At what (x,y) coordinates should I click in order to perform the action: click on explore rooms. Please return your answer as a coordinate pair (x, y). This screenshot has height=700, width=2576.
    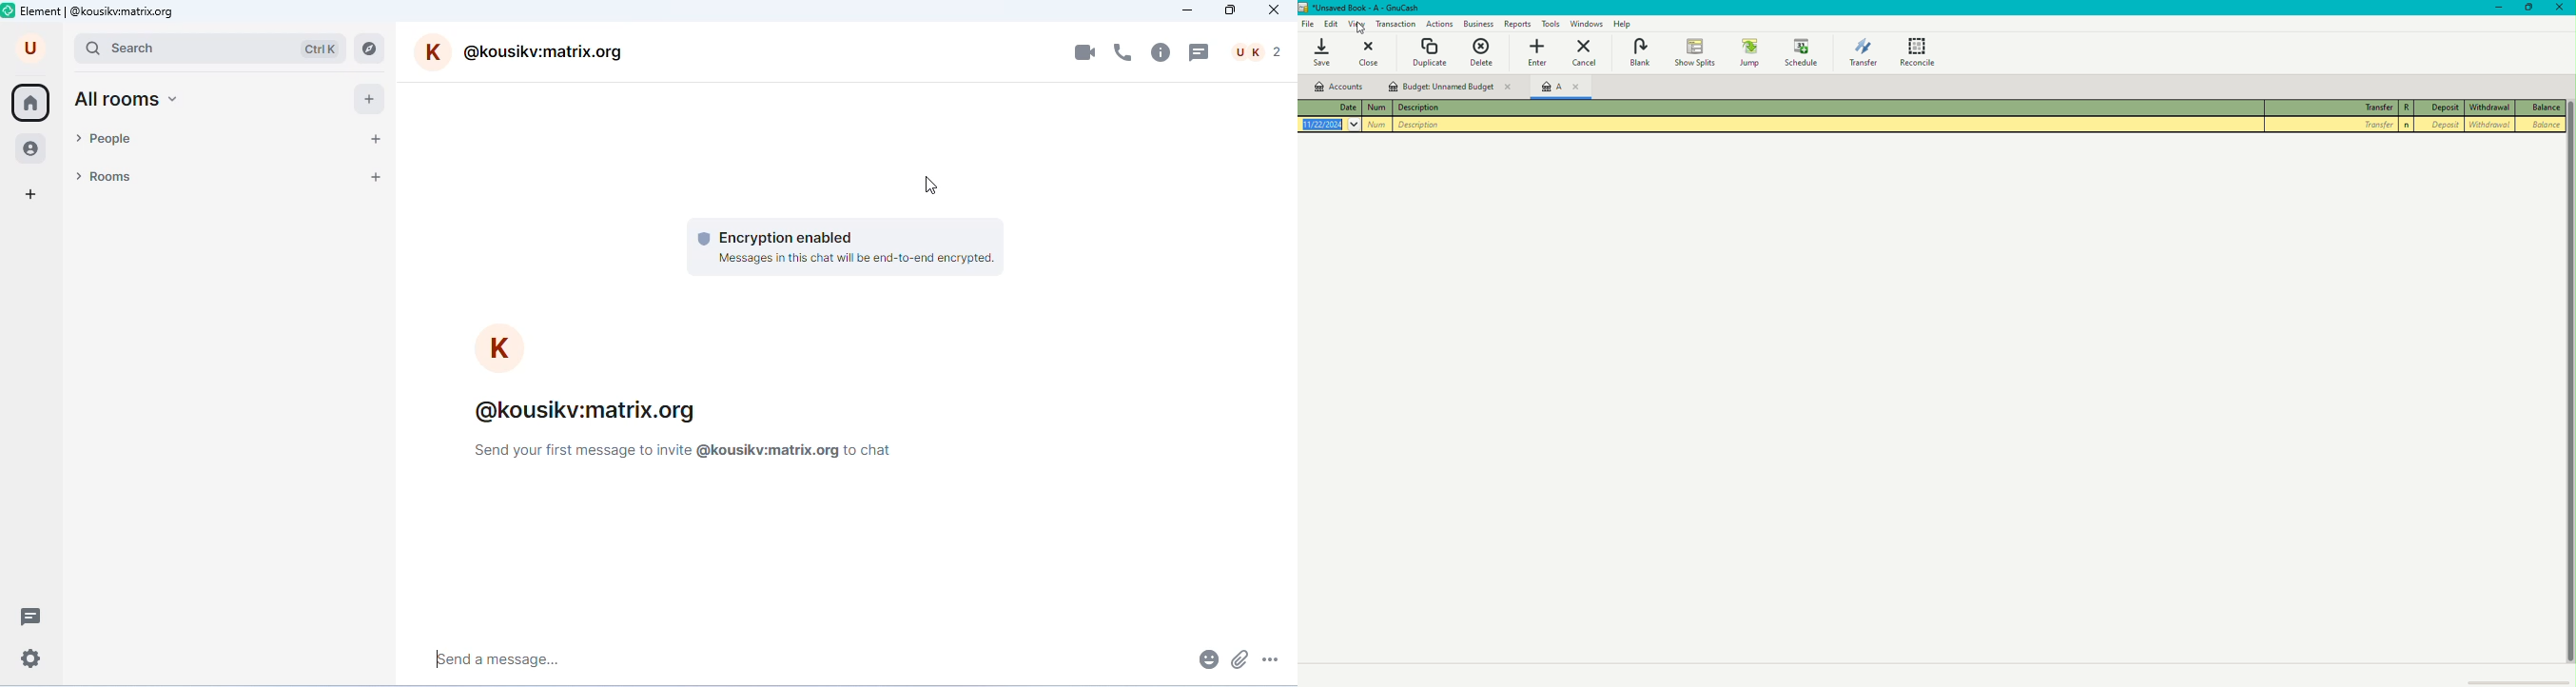
    Looking at the image, I should click on (370, 49).